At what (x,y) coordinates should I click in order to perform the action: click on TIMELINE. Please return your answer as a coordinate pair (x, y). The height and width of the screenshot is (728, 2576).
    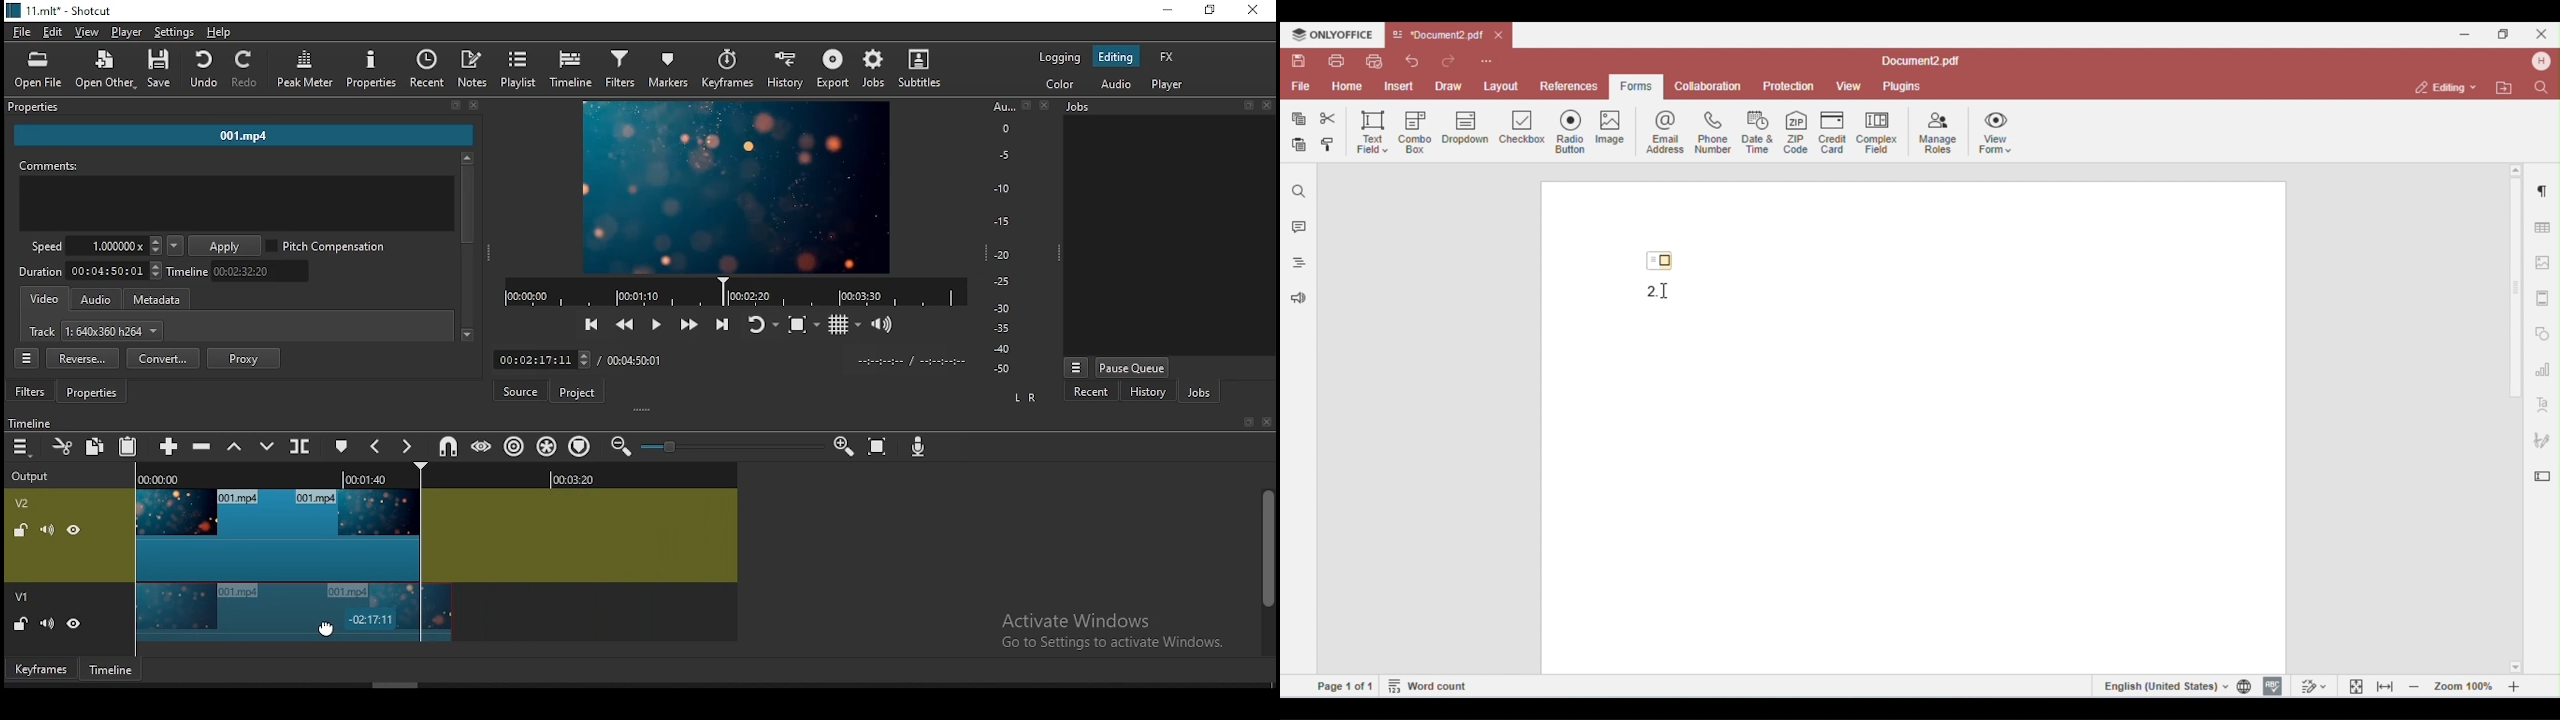
    Looking at the image, I should click on (438, 475).